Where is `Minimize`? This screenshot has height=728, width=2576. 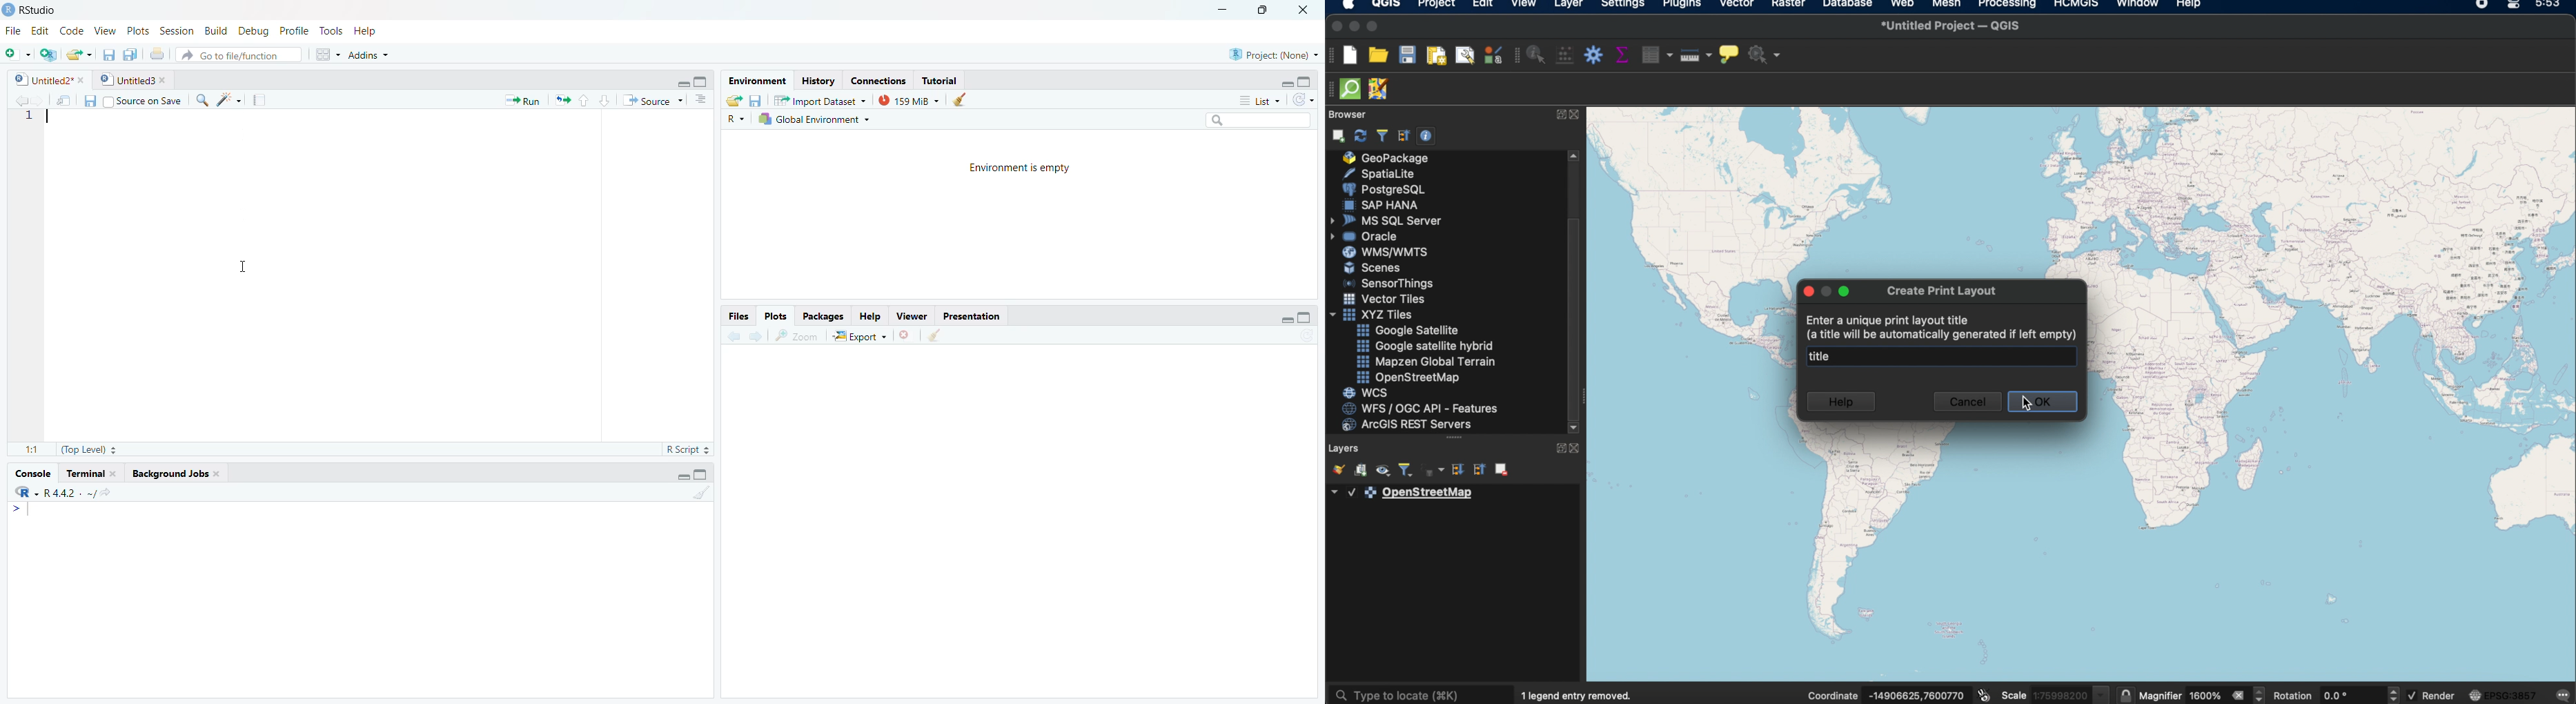
Minimize is located at coordinates (1279, 318).